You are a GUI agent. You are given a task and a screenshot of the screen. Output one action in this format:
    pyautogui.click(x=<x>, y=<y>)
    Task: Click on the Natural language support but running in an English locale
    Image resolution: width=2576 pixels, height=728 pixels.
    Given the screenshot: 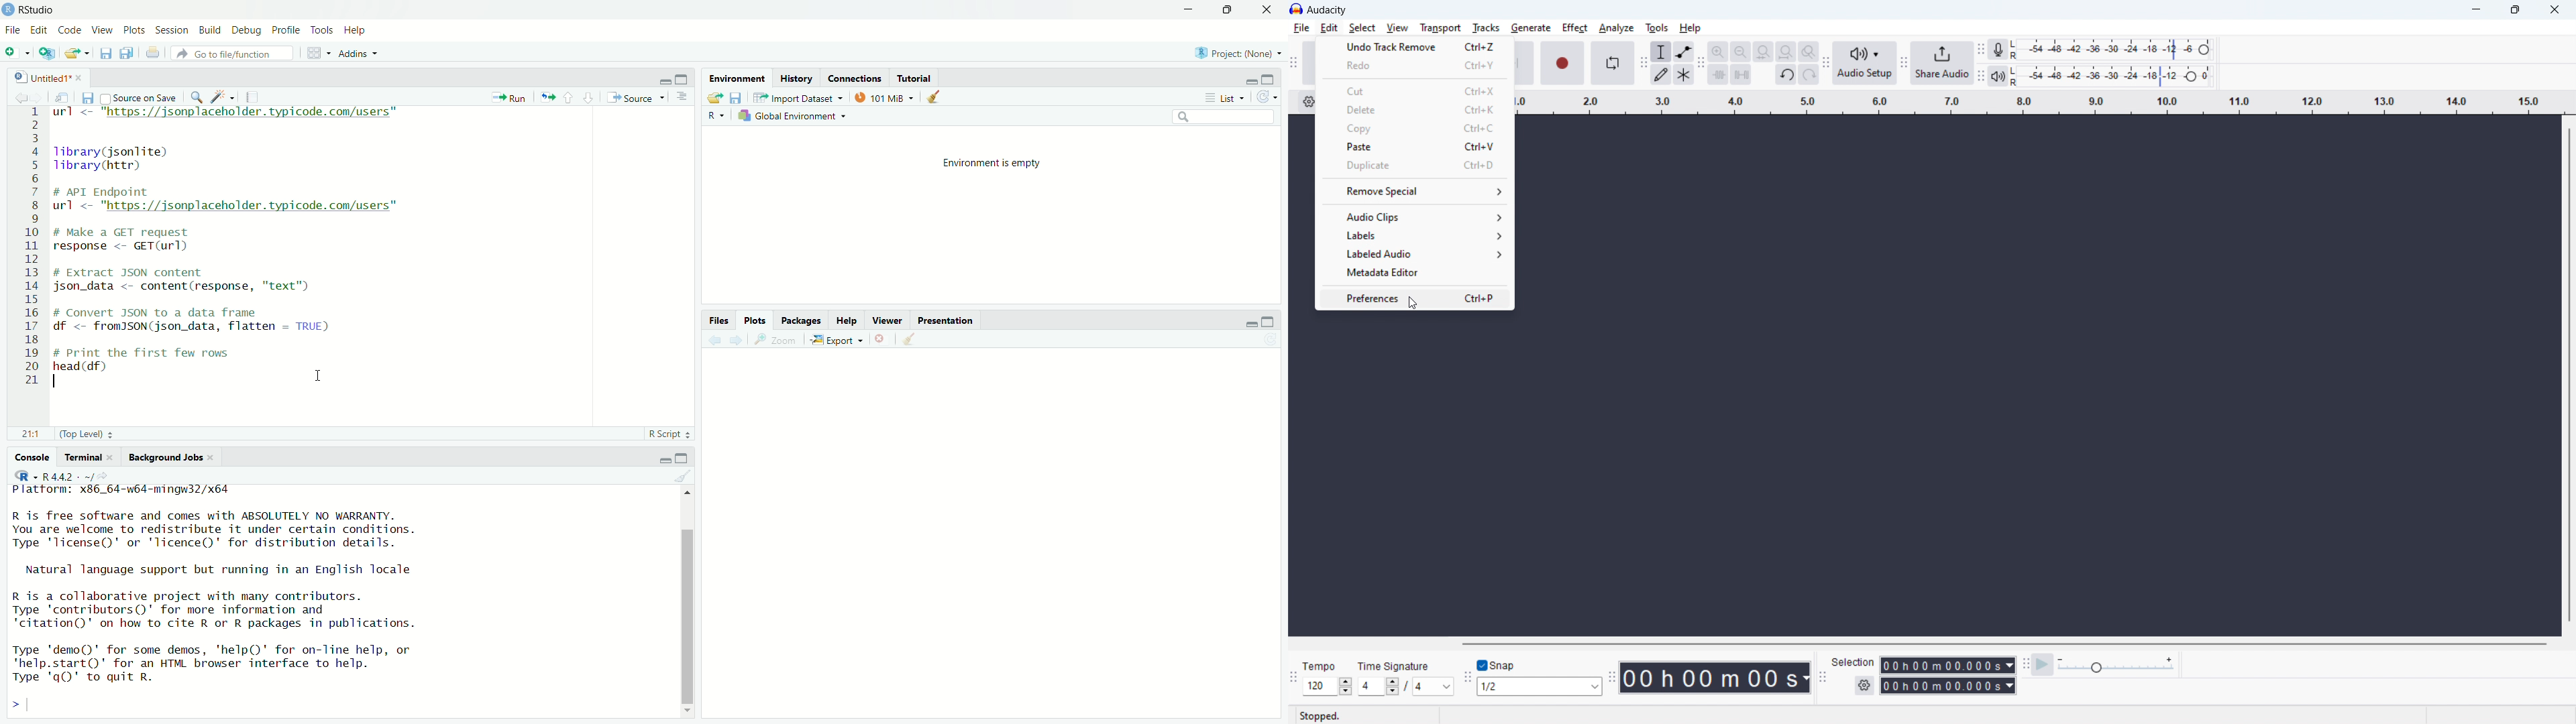 What is the action you would take?
    pyautogui.click(x=221, y=570)
    